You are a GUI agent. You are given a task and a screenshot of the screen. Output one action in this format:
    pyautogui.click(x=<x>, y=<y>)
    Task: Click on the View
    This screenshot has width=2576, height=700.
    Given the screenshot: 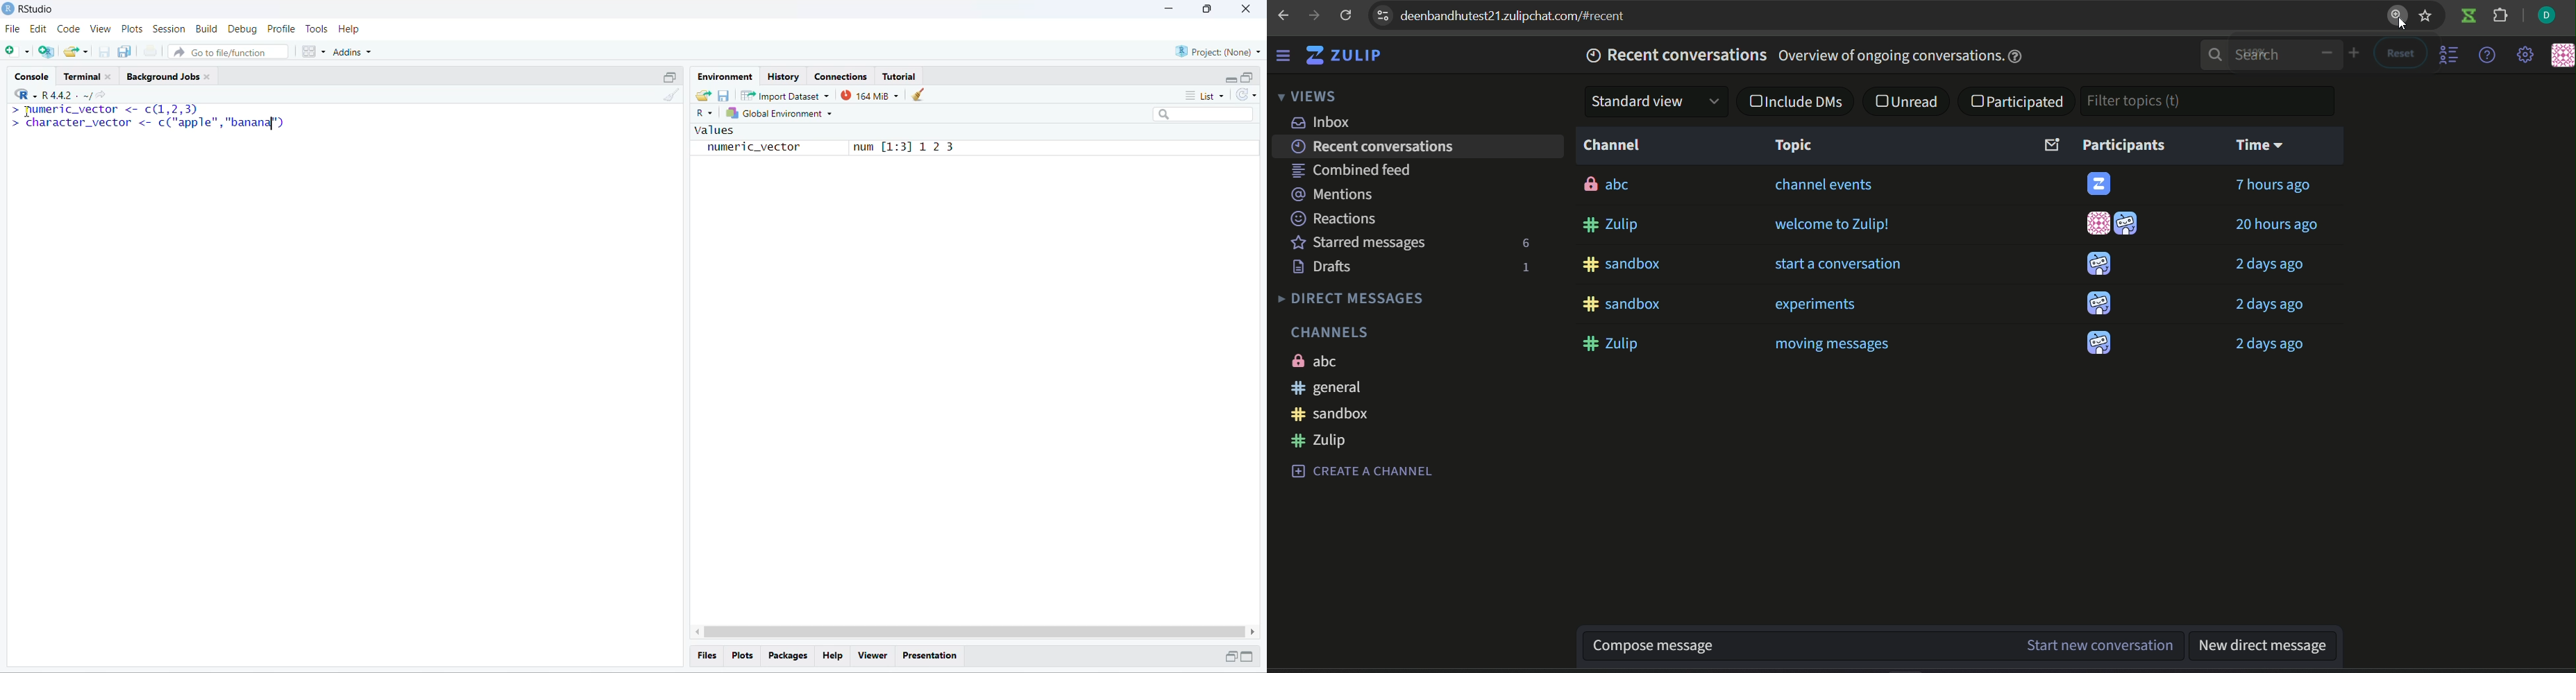 What is the action you would take?
    pyautogui.click(x=100, y=29)
    